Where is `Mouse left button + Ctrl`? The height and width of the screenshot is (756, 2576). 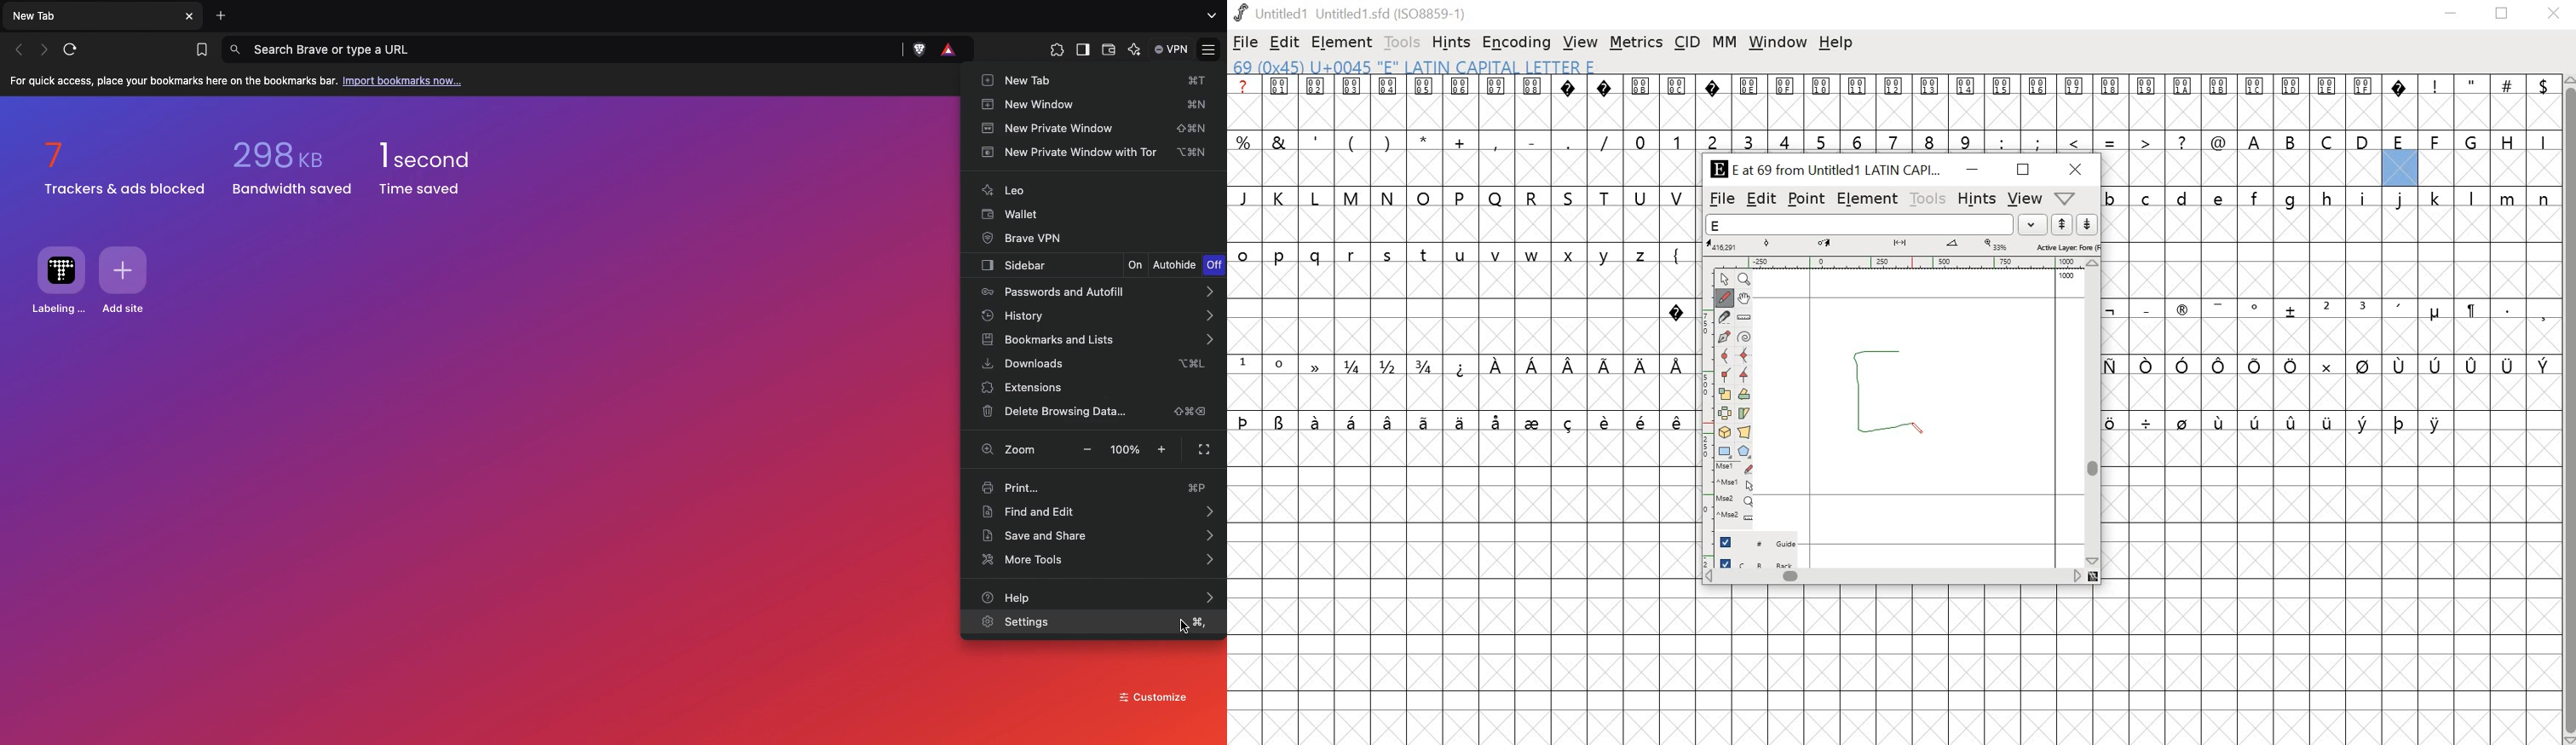
Mouse left button + Ctrl is located at coordinates (1734, 485).